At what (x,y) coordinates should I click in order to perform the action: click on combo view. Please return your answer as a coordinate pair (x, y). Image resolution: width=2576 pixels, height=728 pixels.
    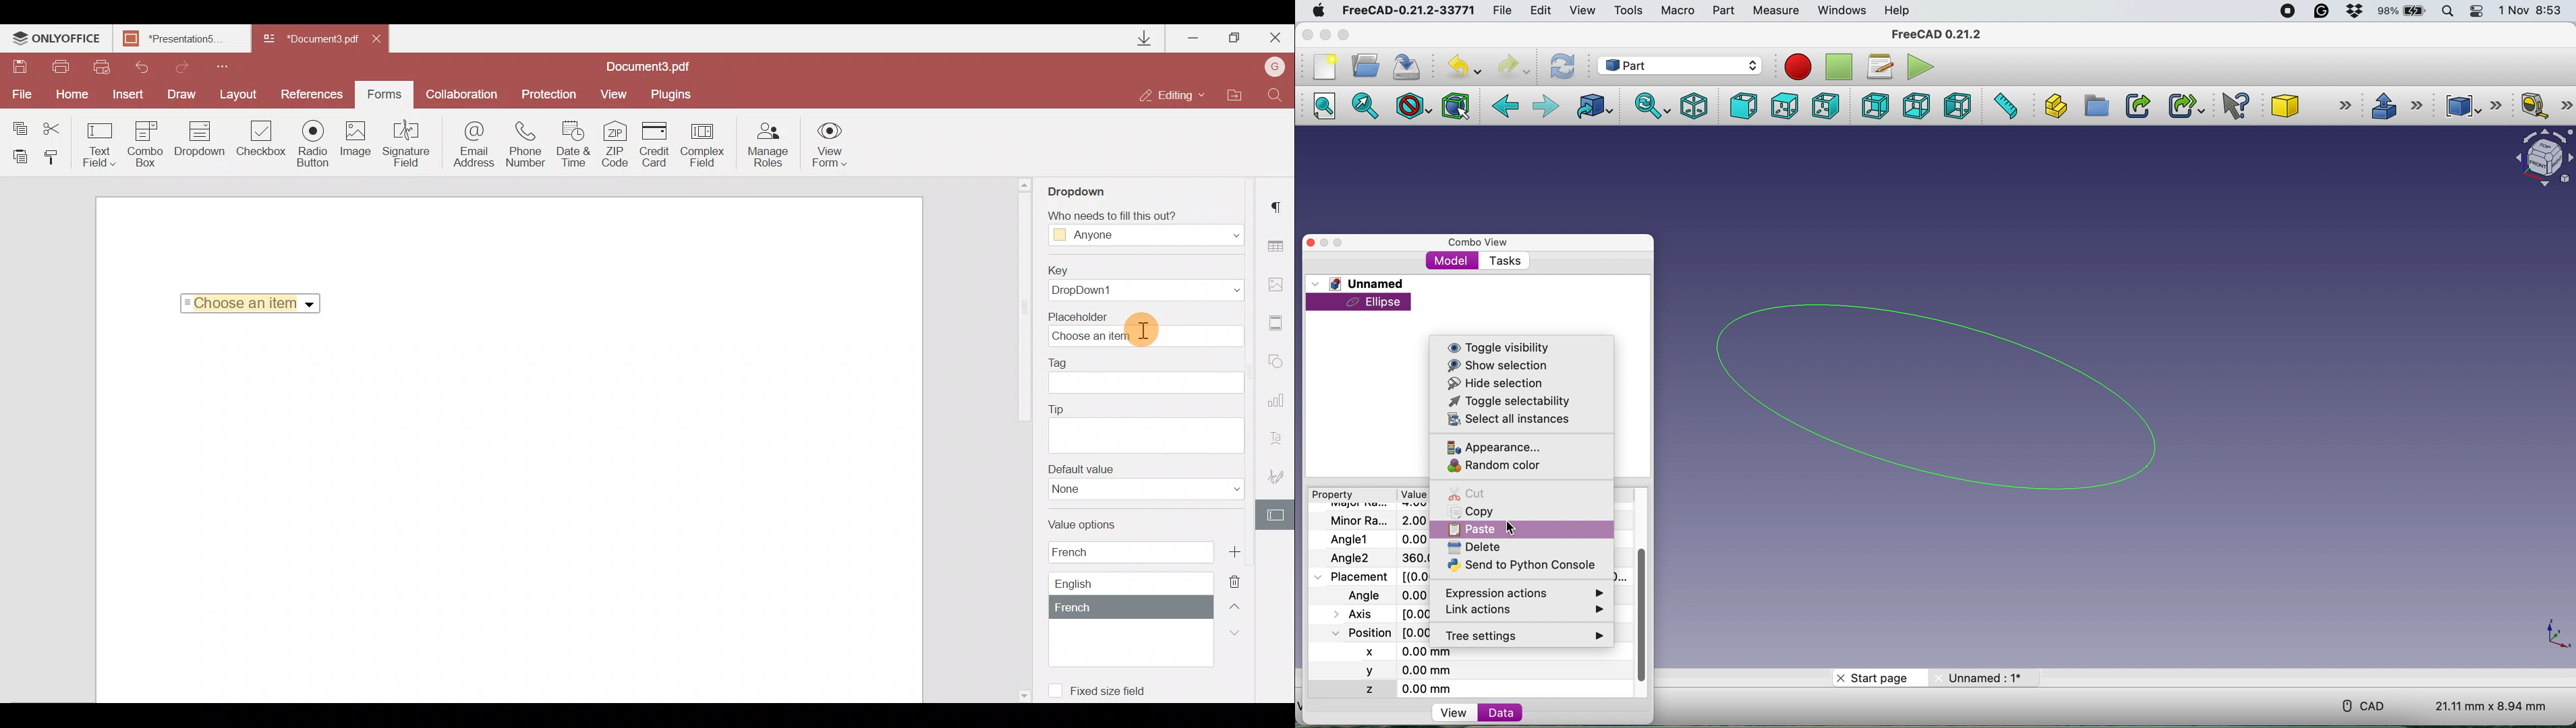
    Looking at the image, I should click on (1477, 243).